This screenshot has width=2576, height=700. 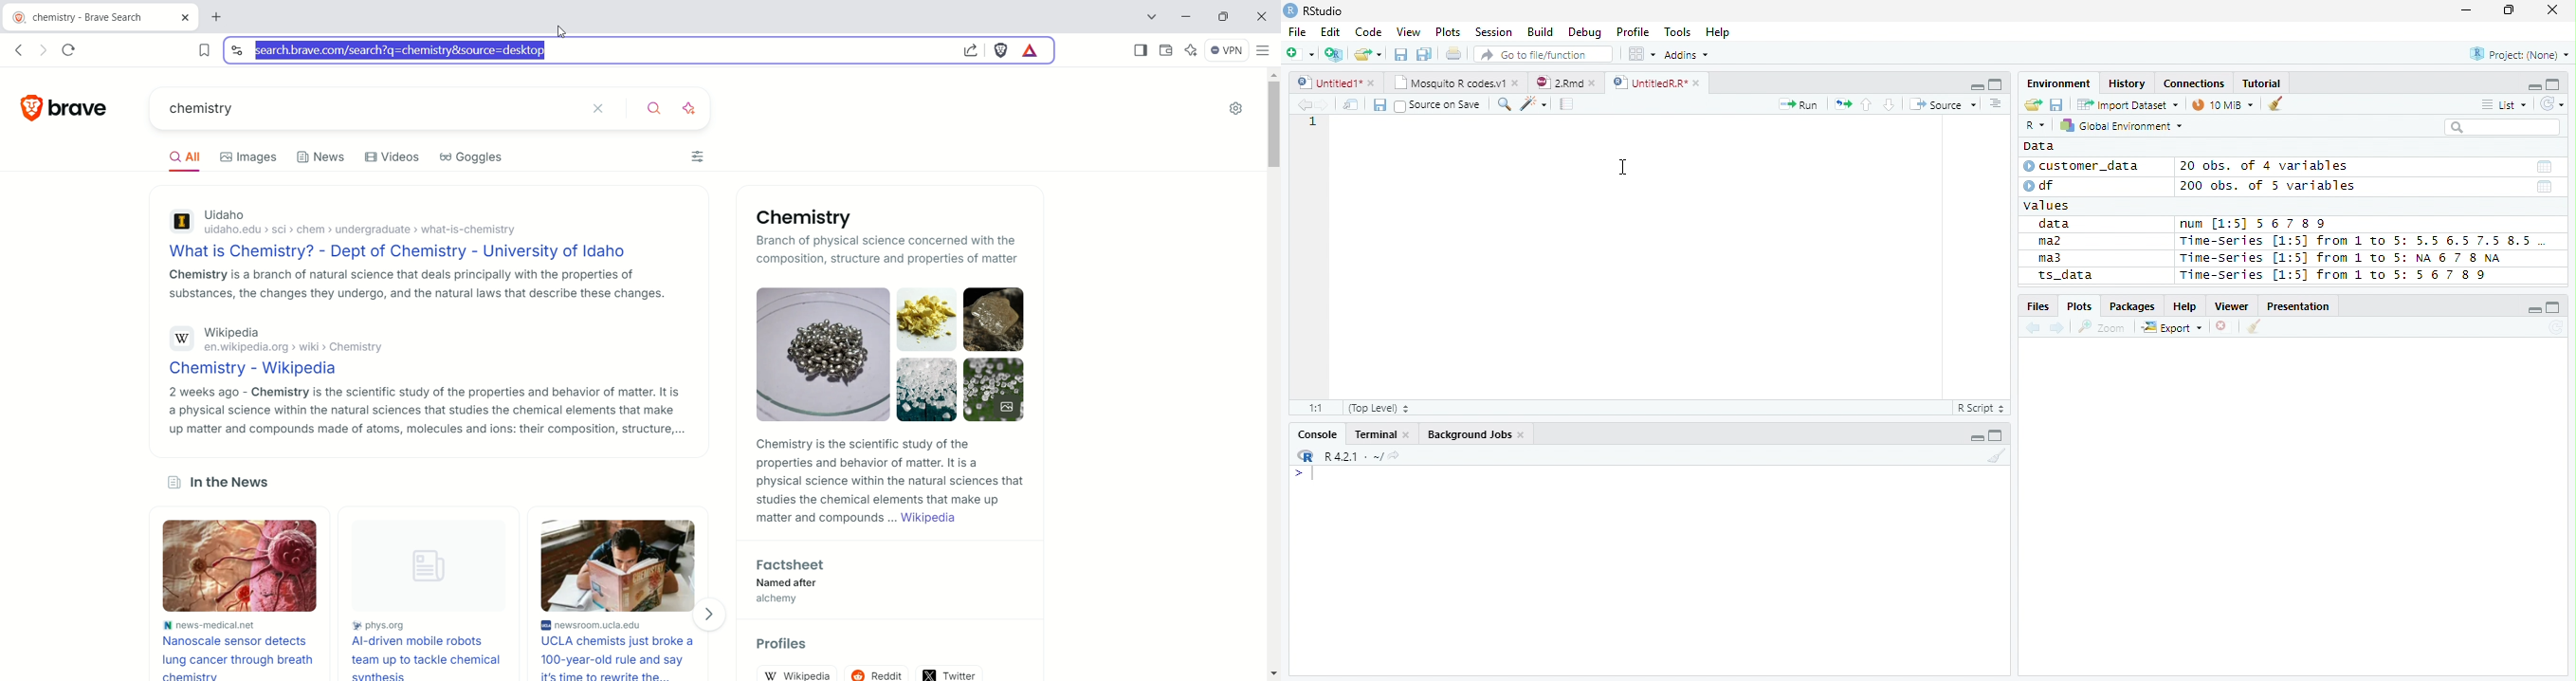 I want to click on News, so click(x=322, y=160).